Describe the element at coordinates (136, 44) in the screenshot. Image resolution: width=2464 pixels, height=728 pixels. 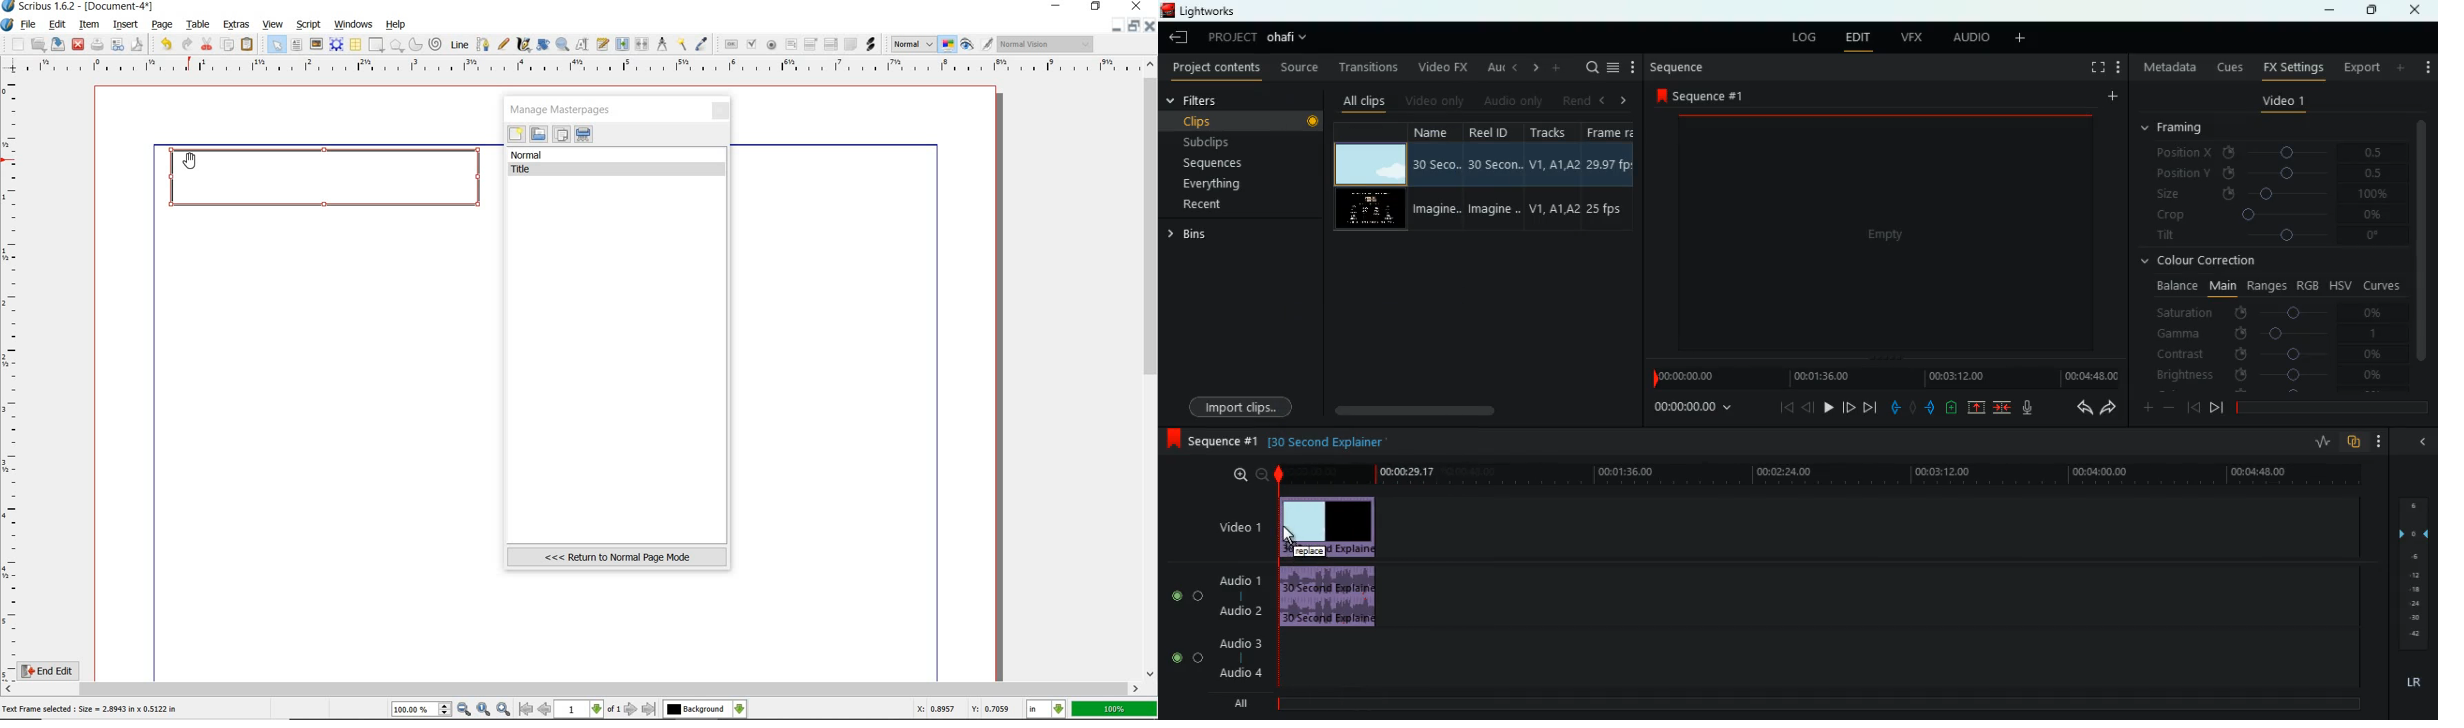
I see `save as pdf` at that location.